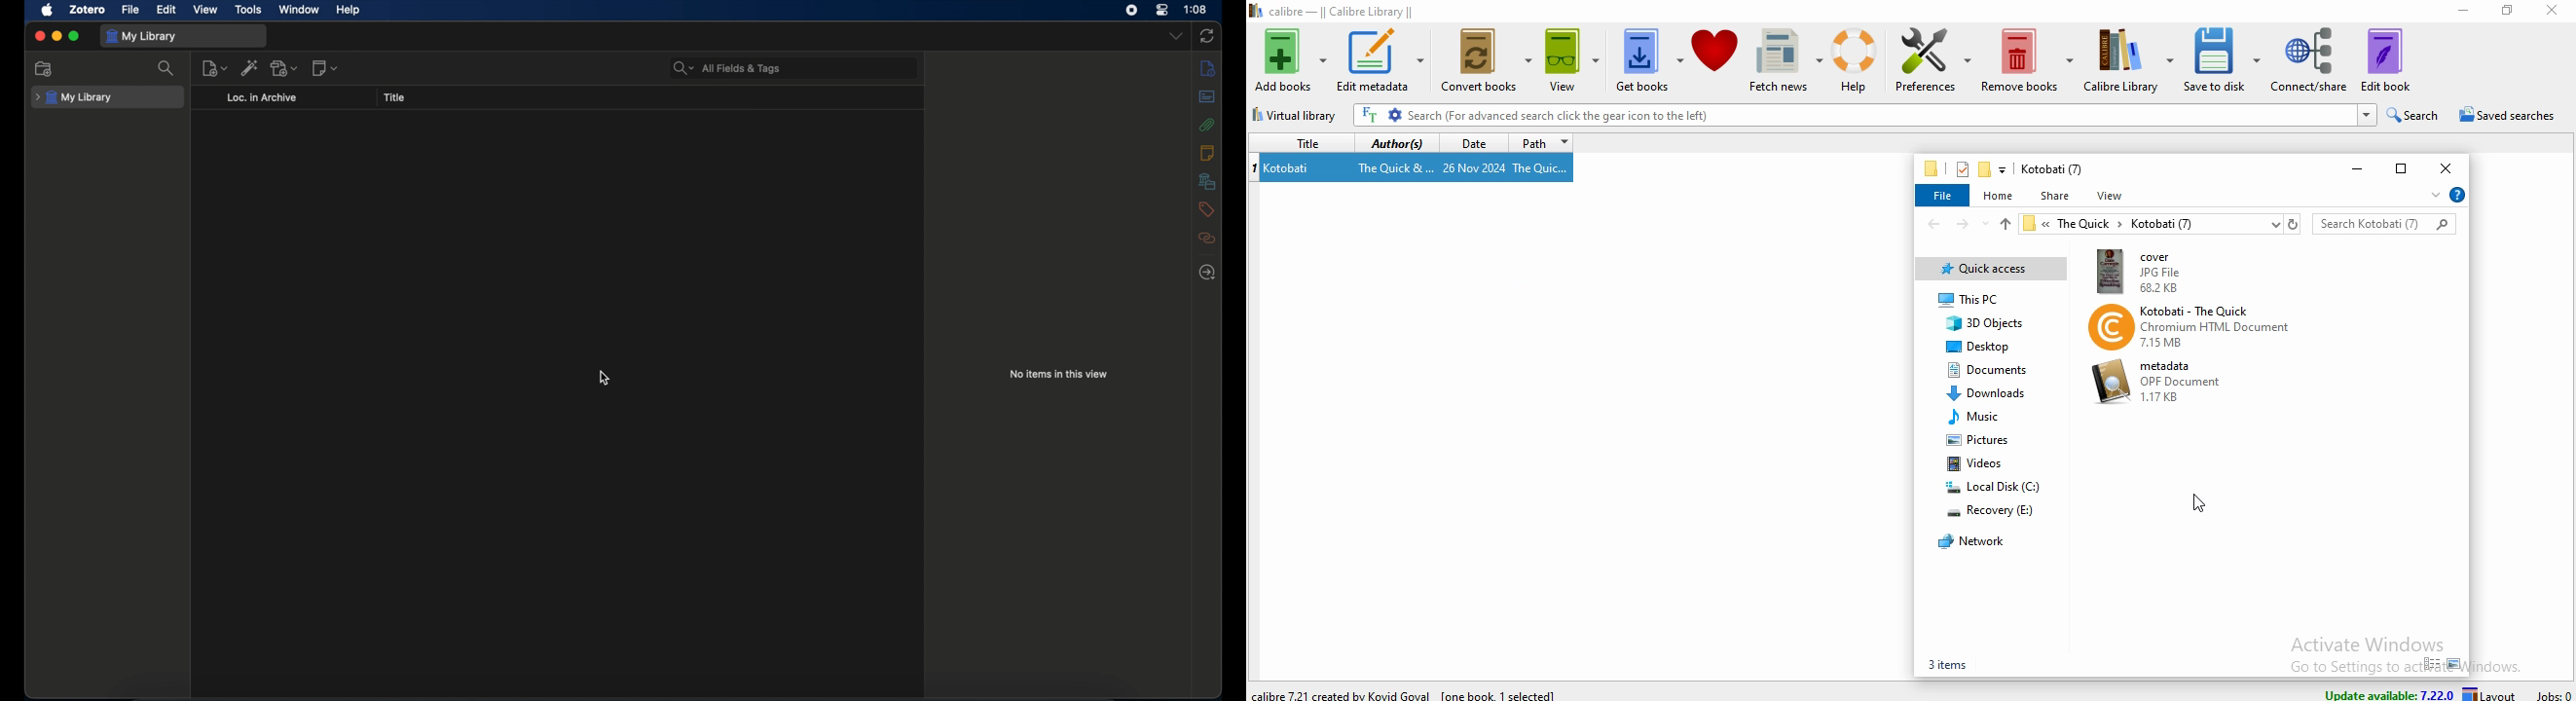  Describe the element at coordinates (74, 36) in the screenshot. I see `maximize` at that location.